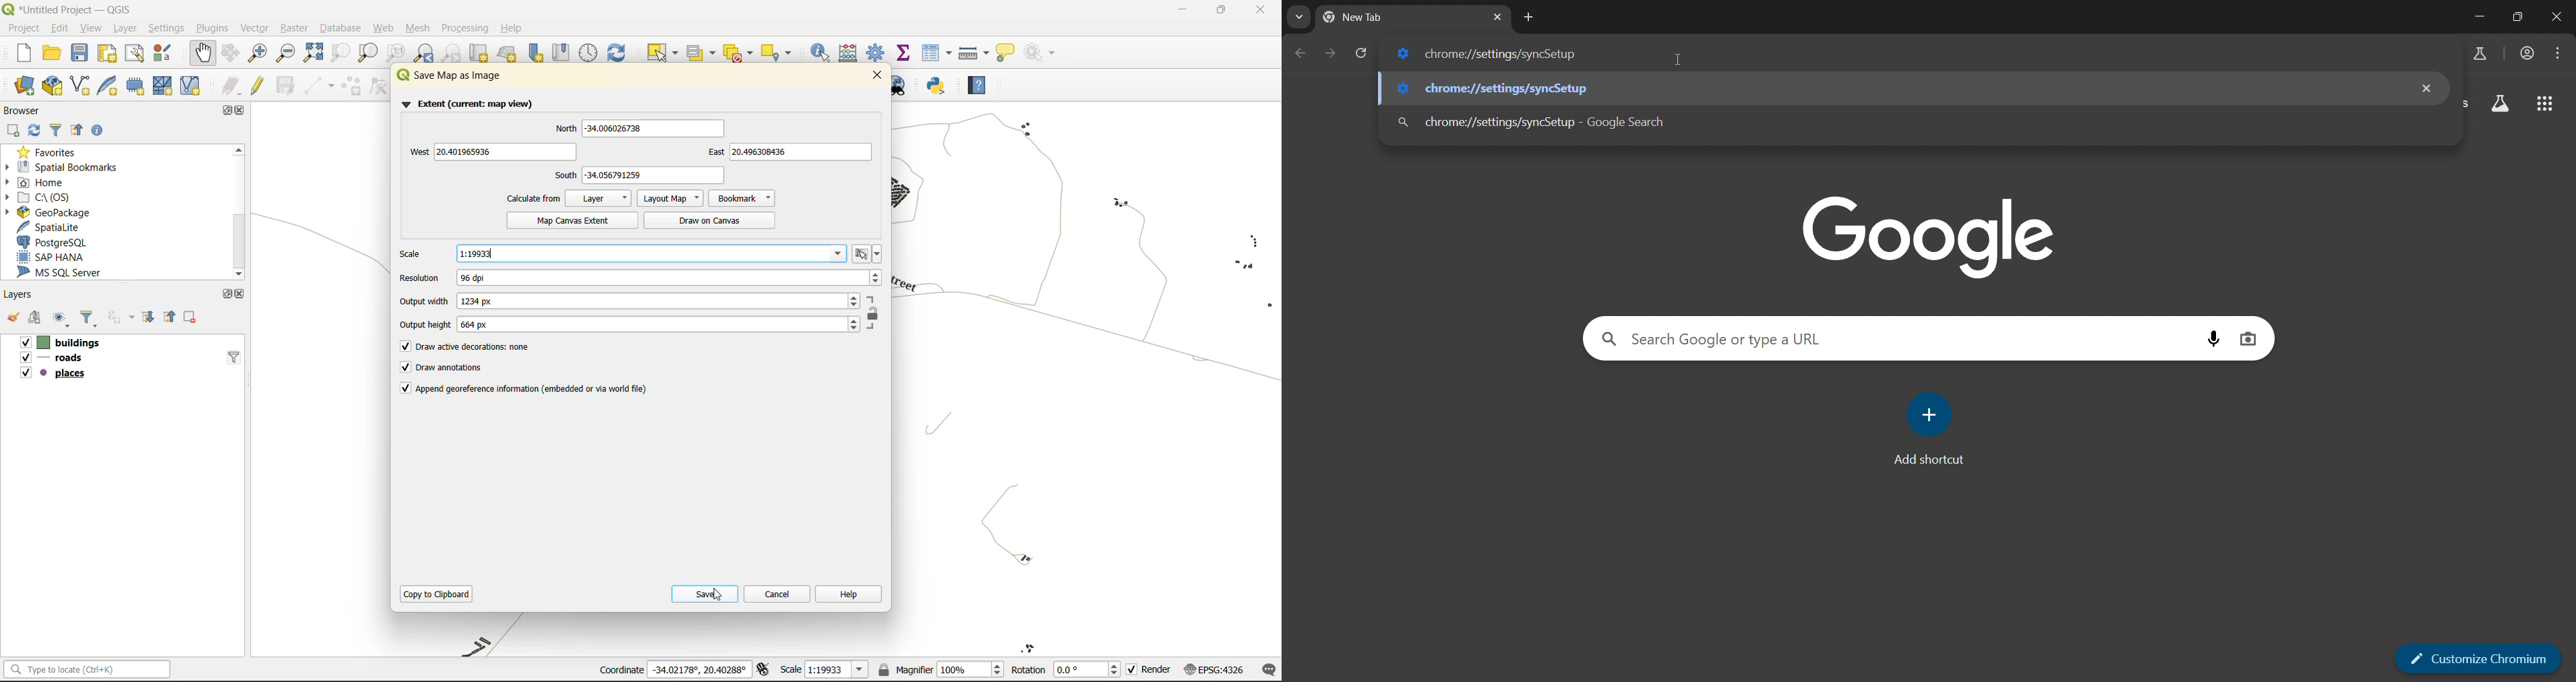  Describe the element at coordinates (1493, 53) in the screenshot. I see `chrome://settingd/syncSetup` at that location.